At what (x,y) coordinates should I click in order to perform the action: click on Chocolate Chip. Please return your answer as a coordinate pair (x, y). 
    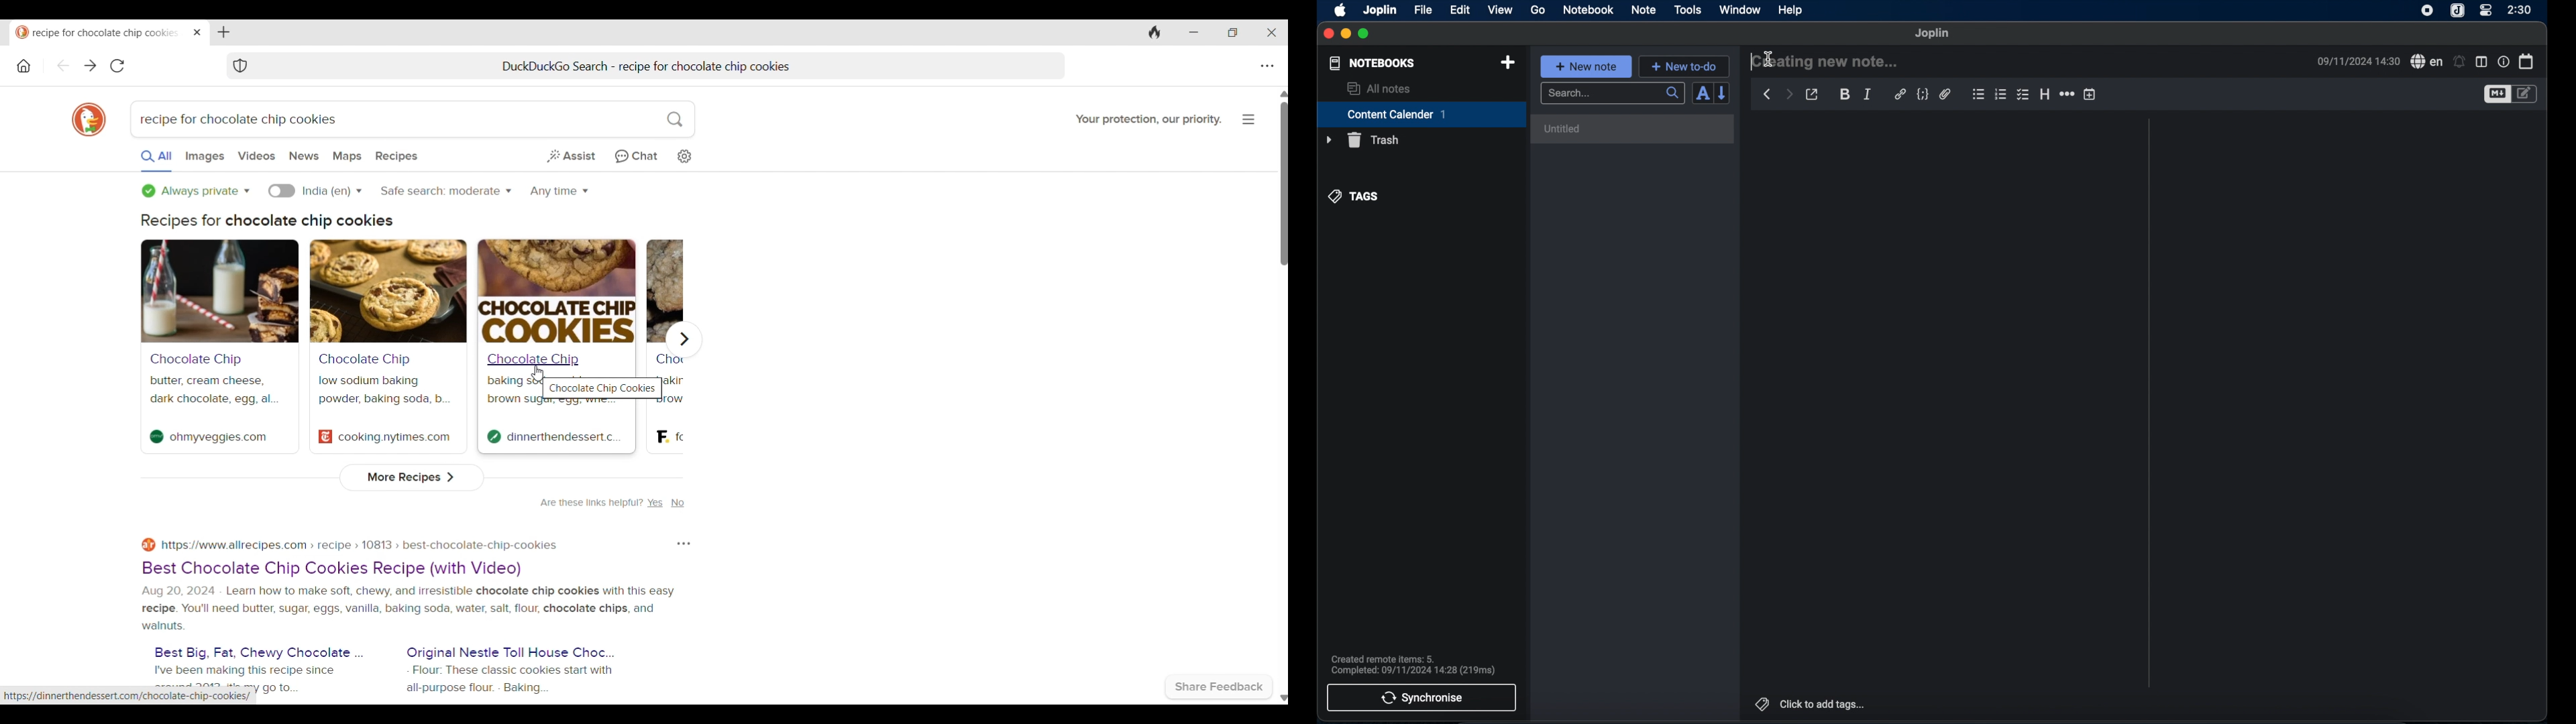
    Looking at the image, I should click on (365, 360).